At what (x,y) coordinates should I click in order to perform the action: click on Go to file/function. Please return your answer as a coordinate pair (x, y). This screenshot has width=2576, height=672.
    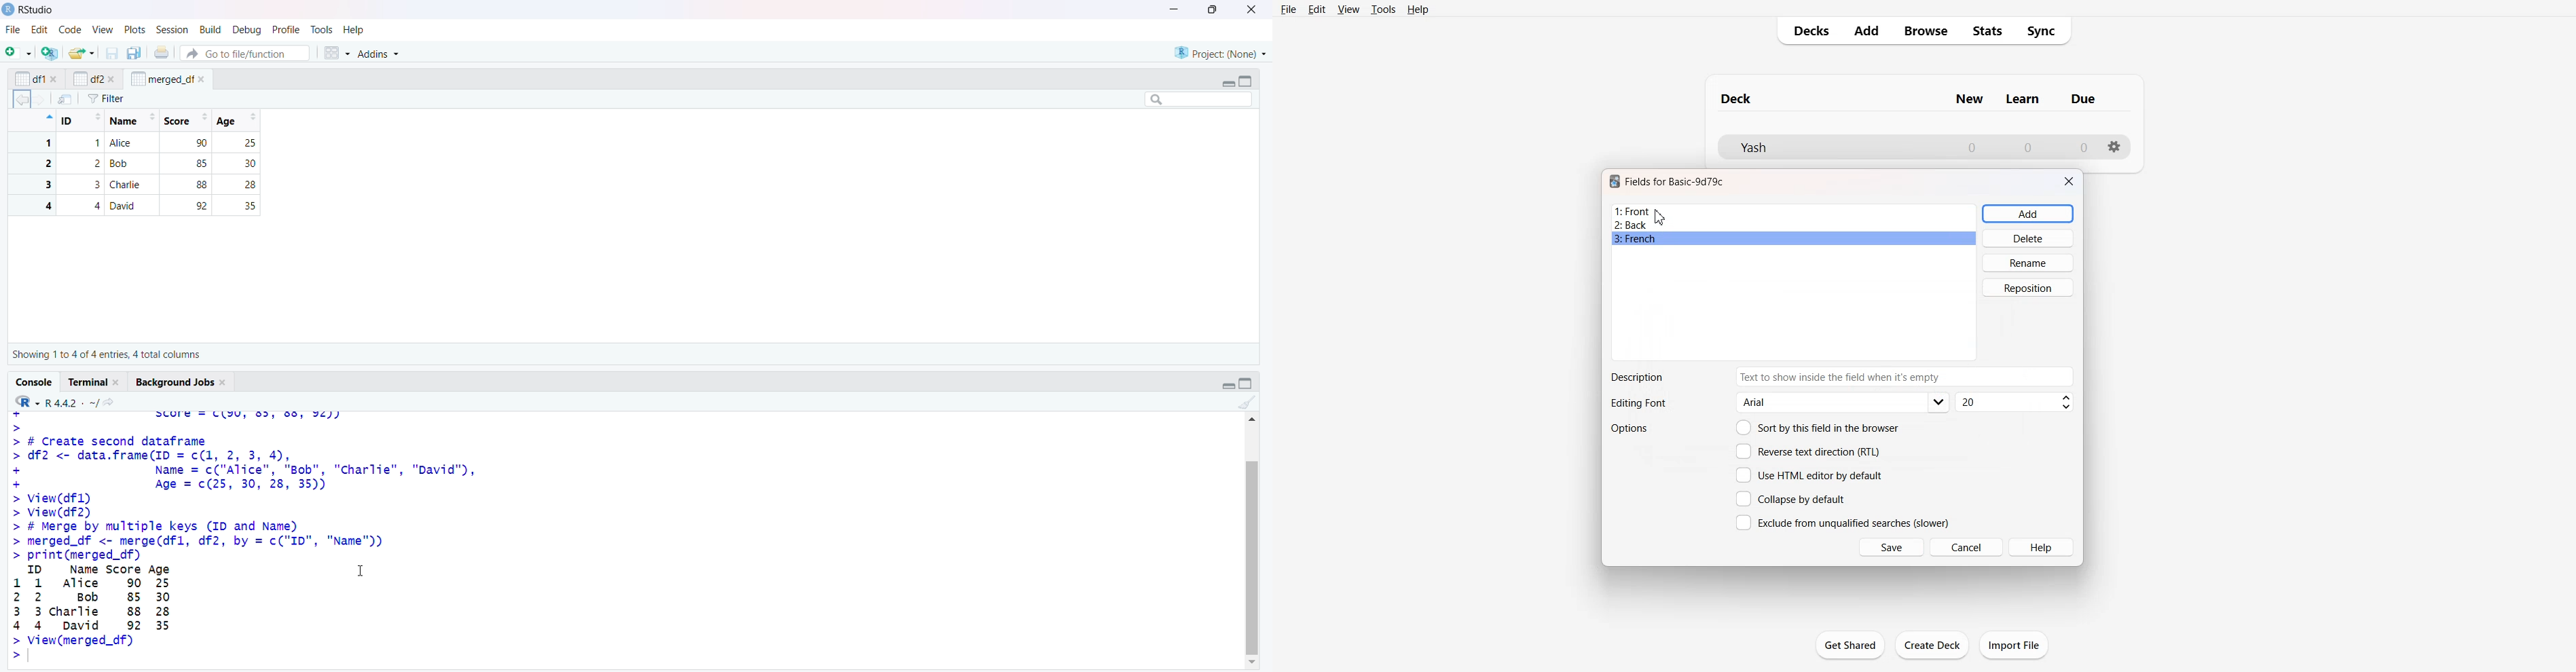
    Looking at the image, I should click on (245, 53).